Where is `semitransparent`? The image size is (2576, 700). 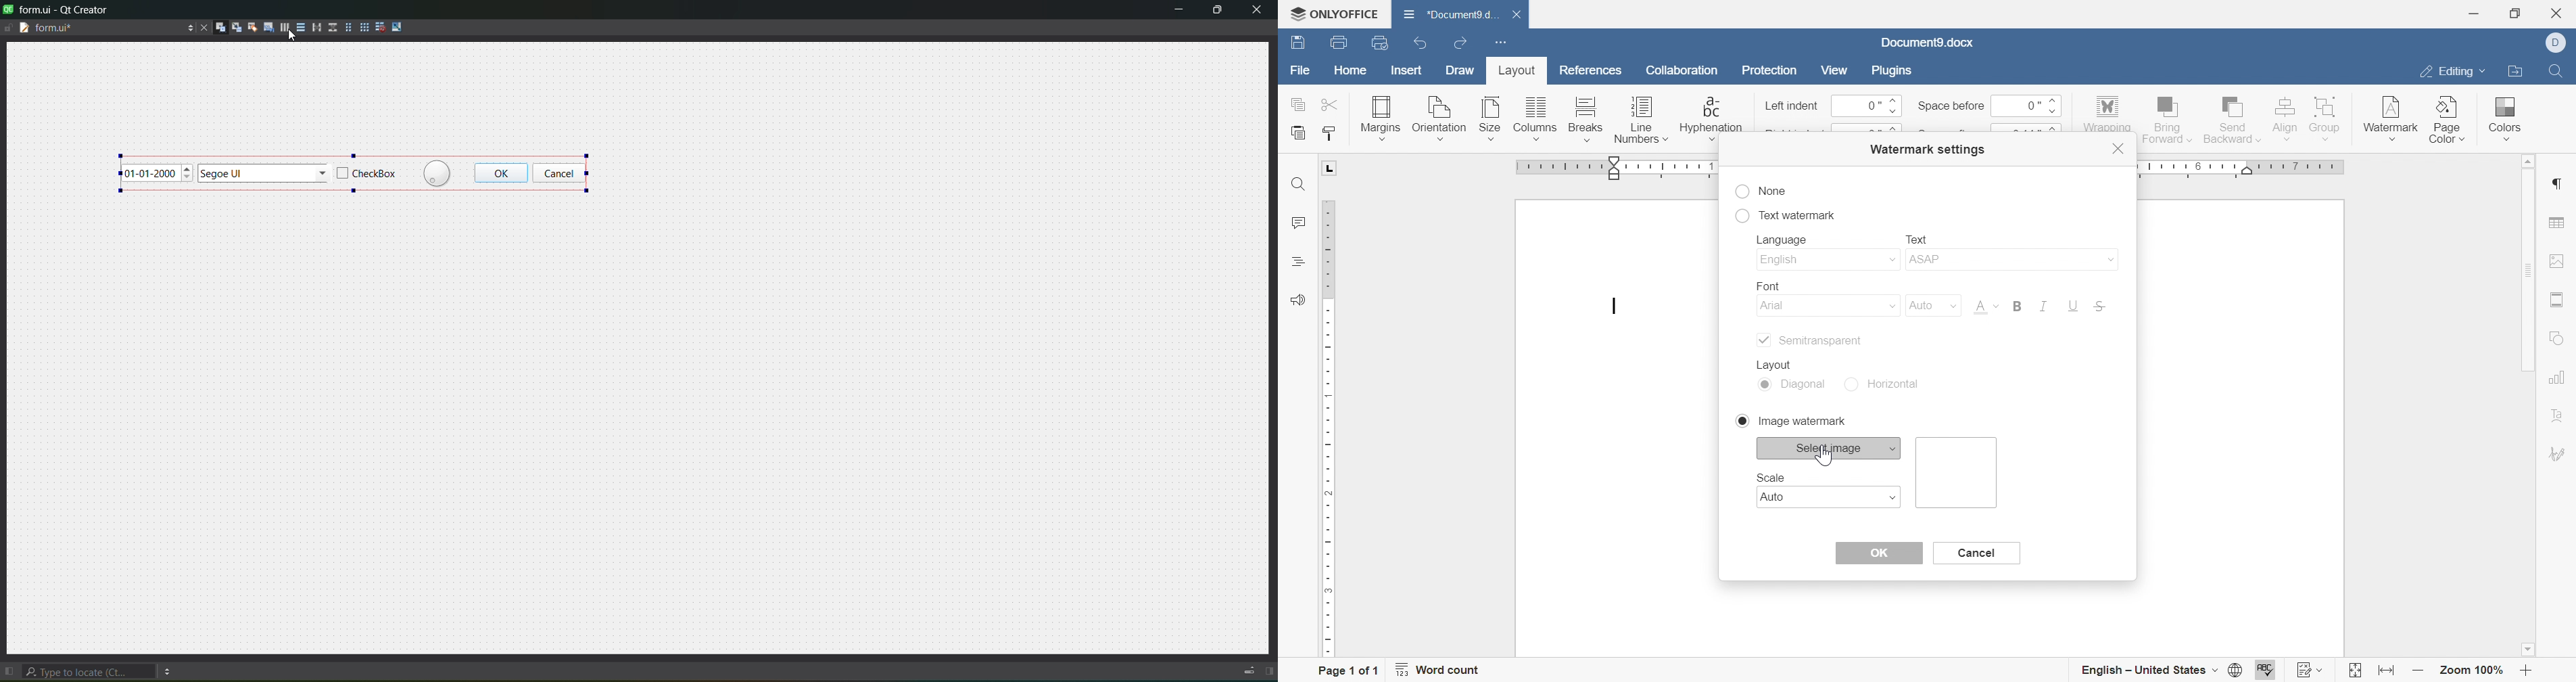
semitransparent is located at coordinates (1808, 340).